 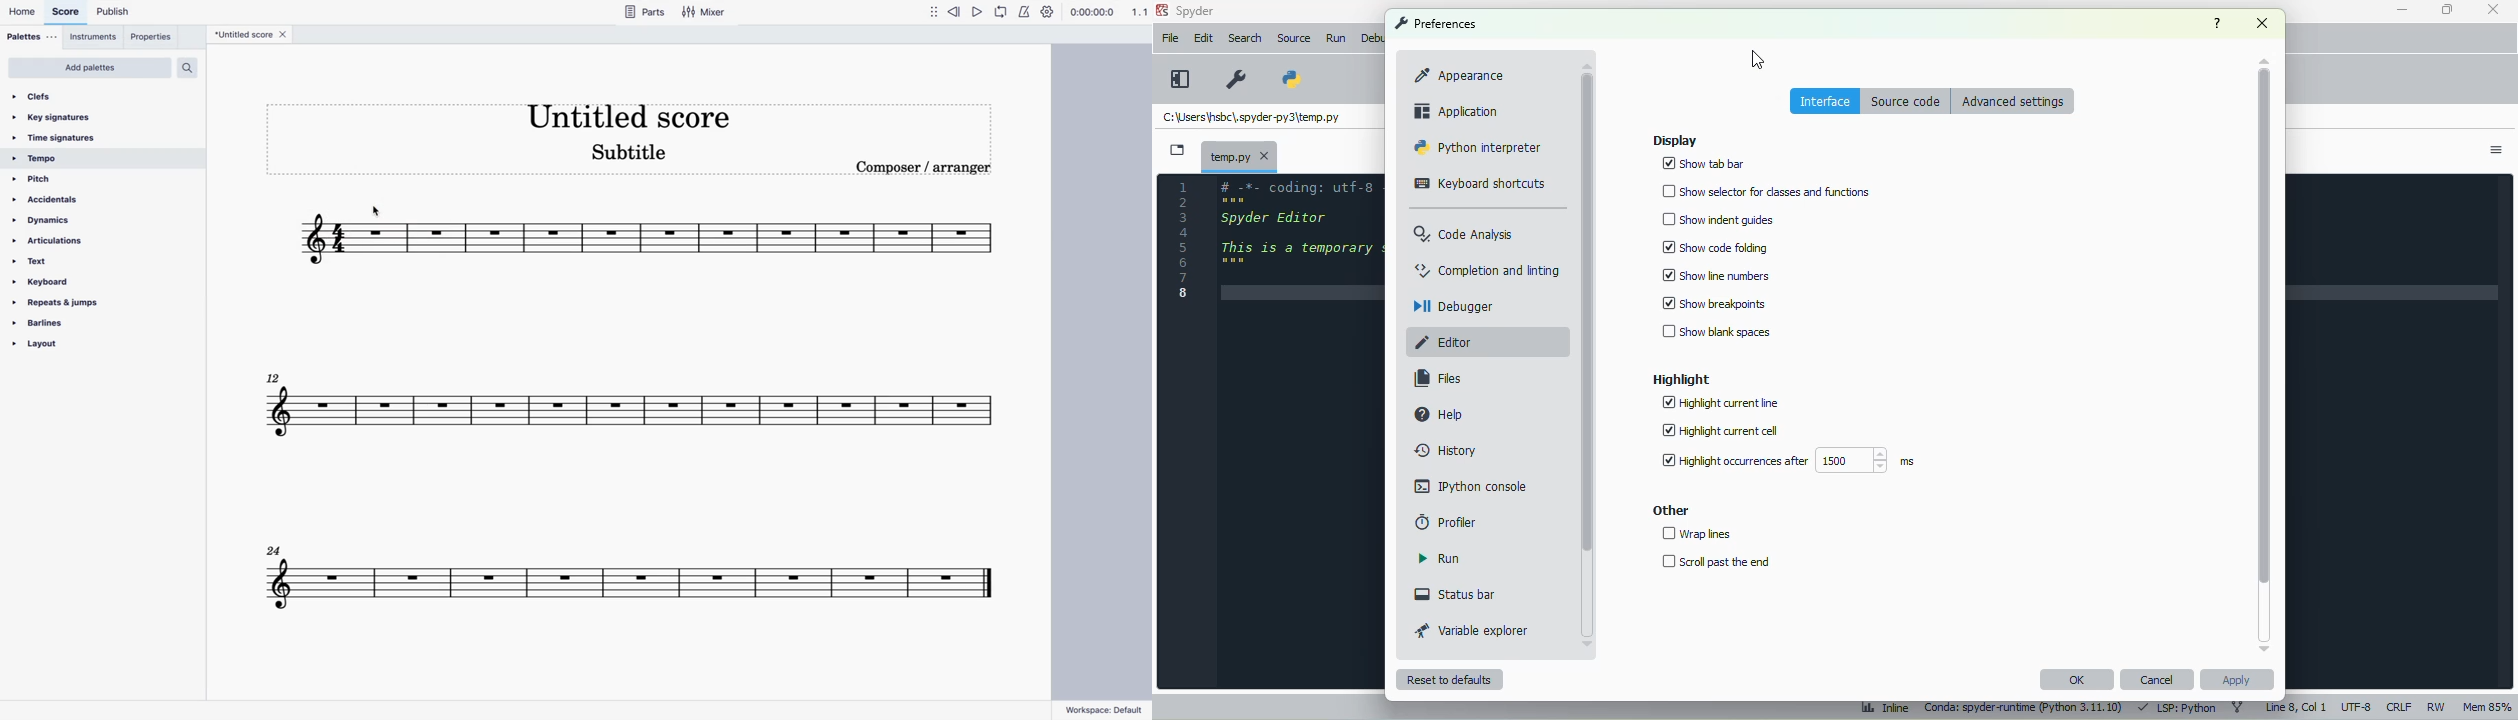 I want to click on edit, so click(x=1204, y=38).